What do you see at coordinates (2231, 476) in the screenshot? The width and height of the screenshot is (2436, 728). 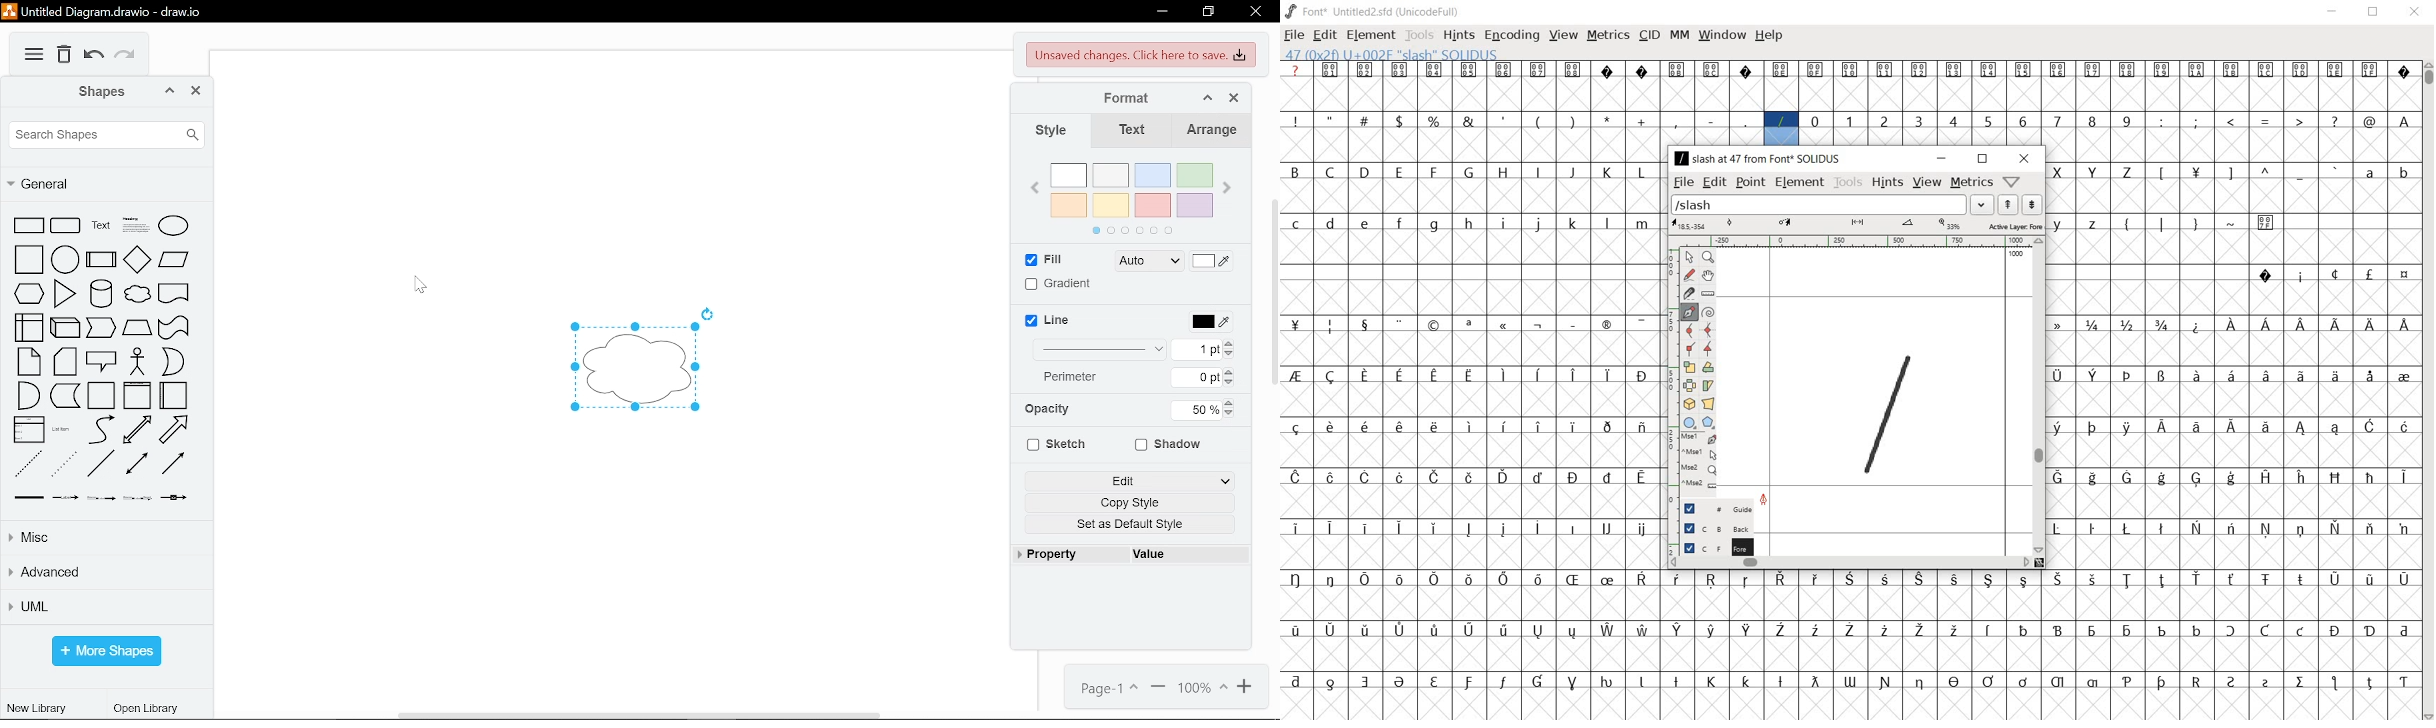 I see `special letters` at bounding box center [2231, 476].